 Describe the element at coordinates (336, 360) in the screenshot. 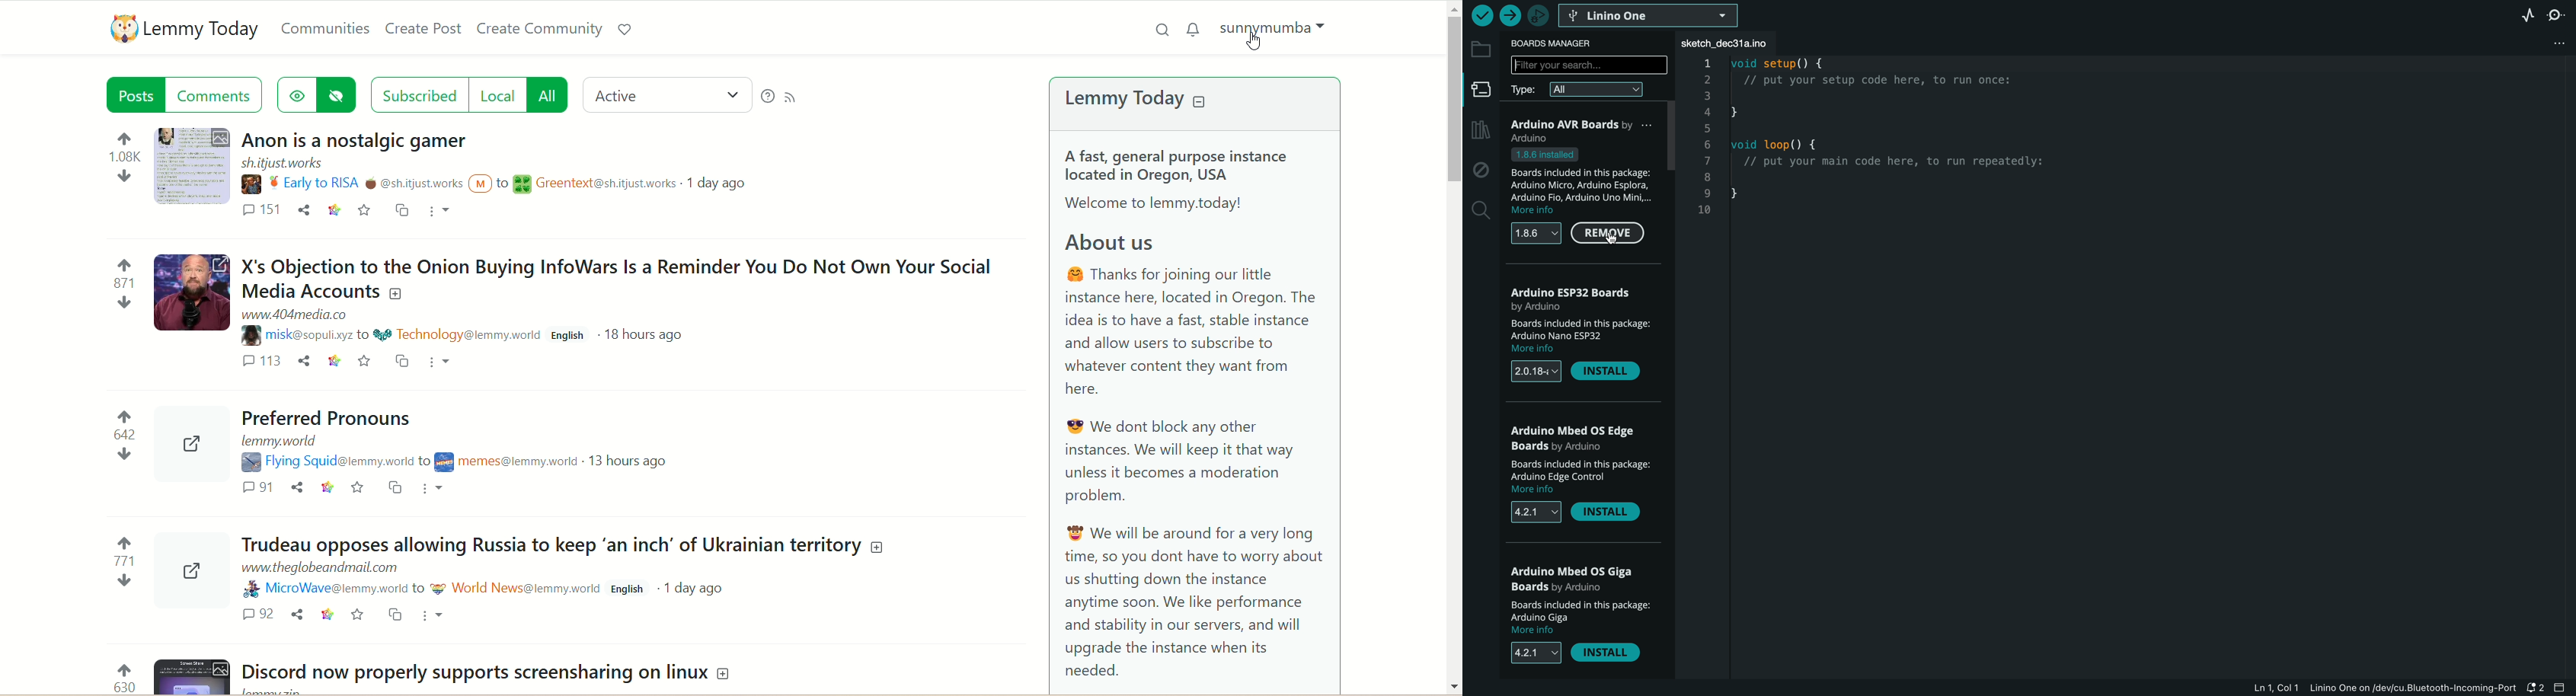

I see `Link` at that location.